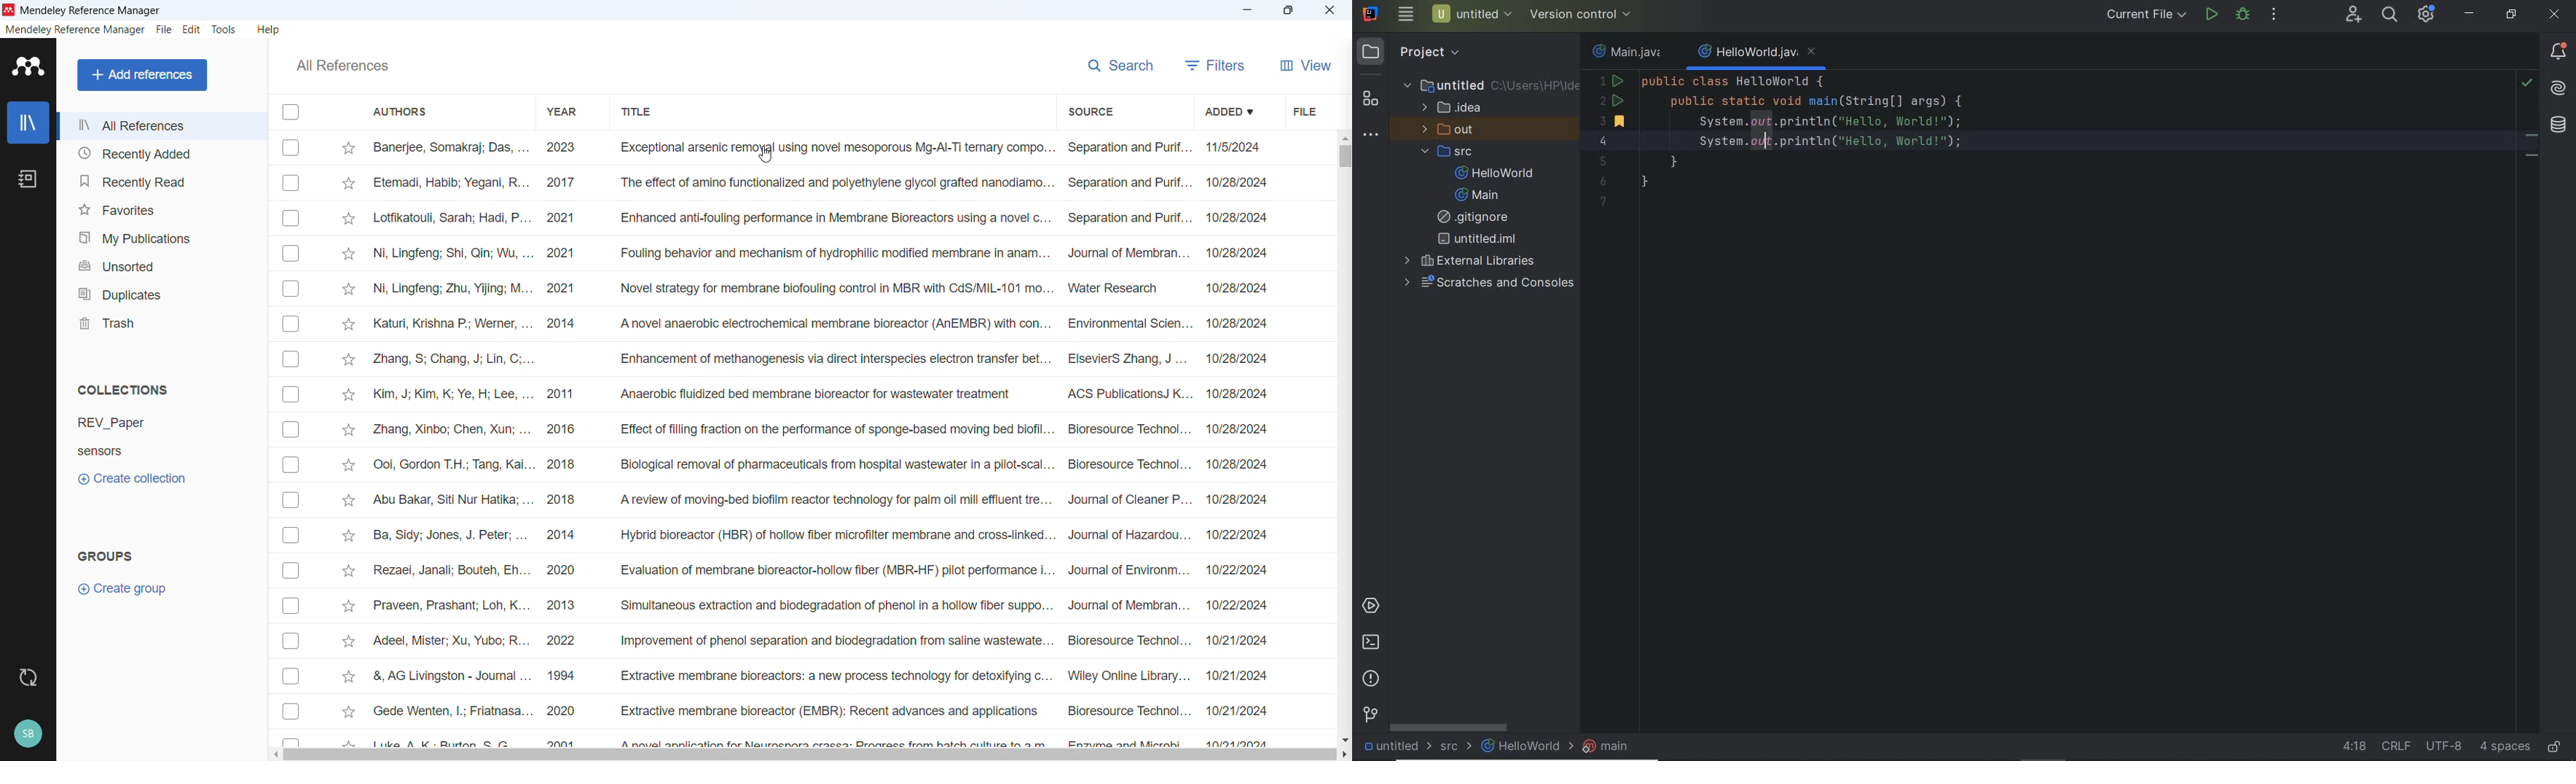 The height and width of the screenshot is (784, 2576). Describe the element at coordinates (161, 292) in the screenshot. I see `duplicates` at that location.